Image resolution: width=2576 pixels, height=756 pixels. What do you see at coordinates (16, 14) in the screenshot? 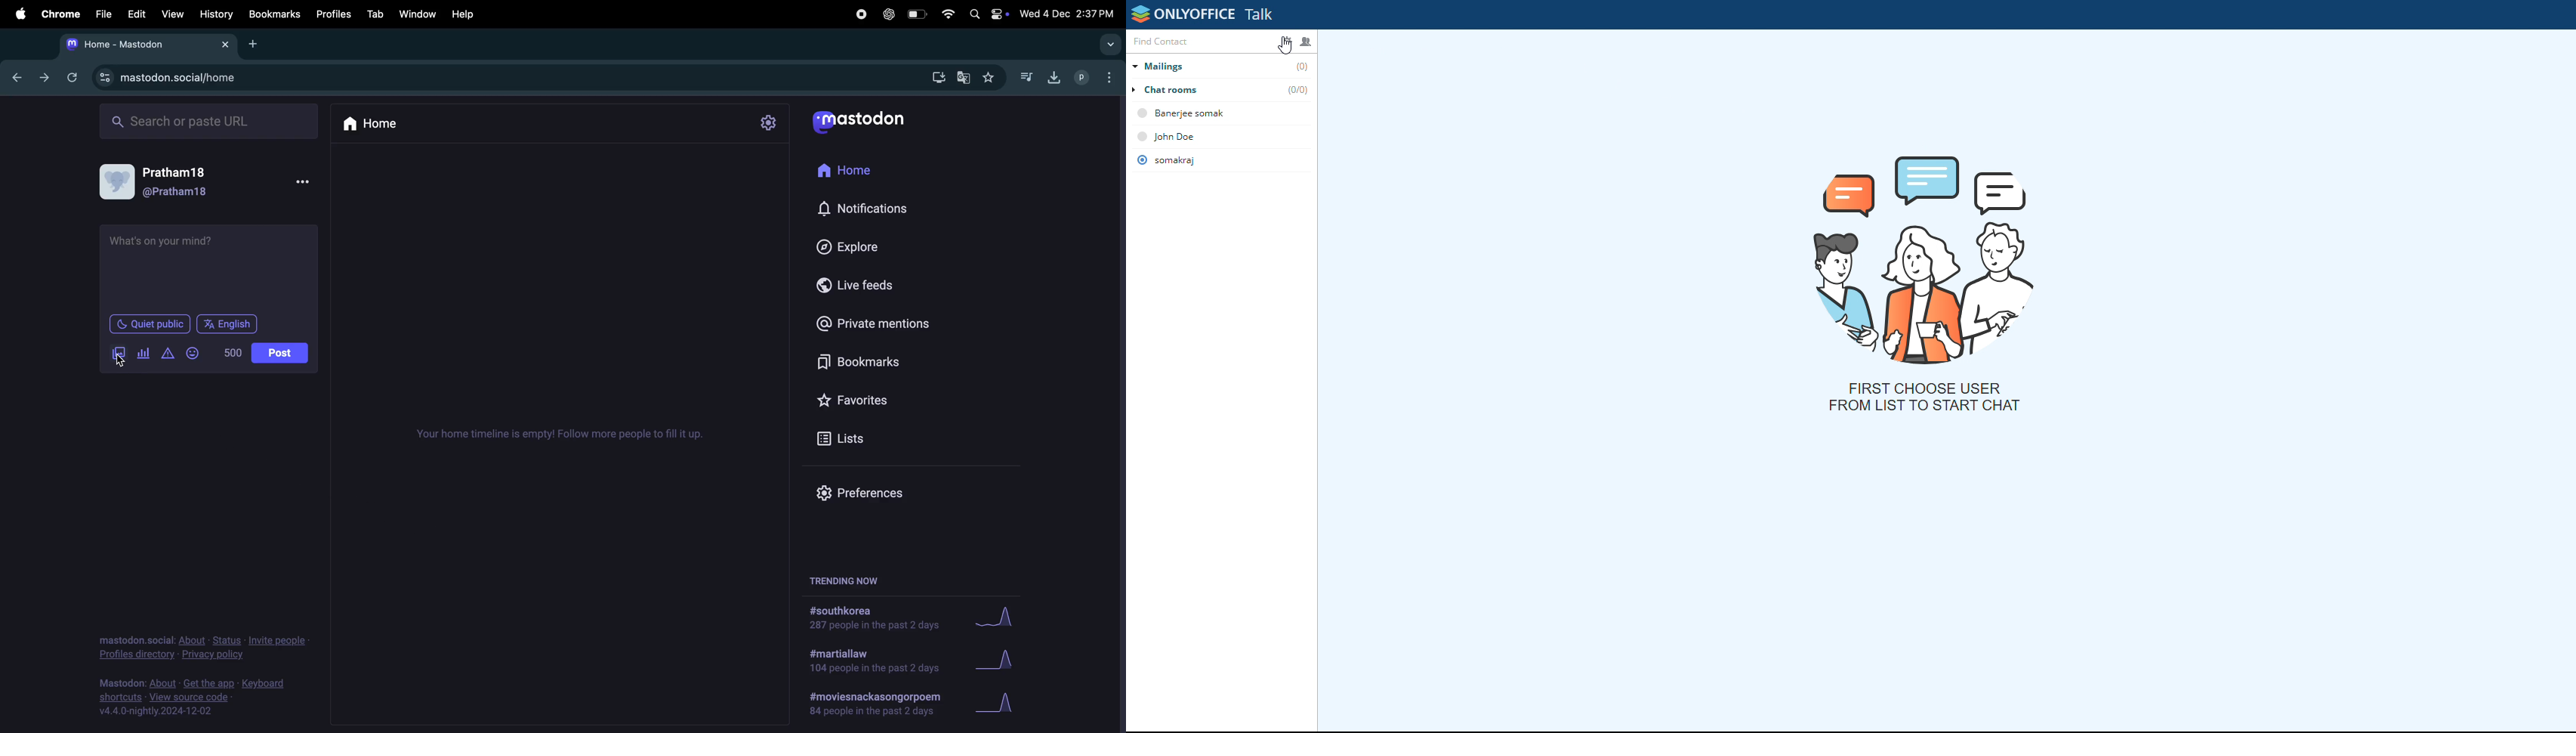
I see `apple menu` at bounding box center [16, 14].